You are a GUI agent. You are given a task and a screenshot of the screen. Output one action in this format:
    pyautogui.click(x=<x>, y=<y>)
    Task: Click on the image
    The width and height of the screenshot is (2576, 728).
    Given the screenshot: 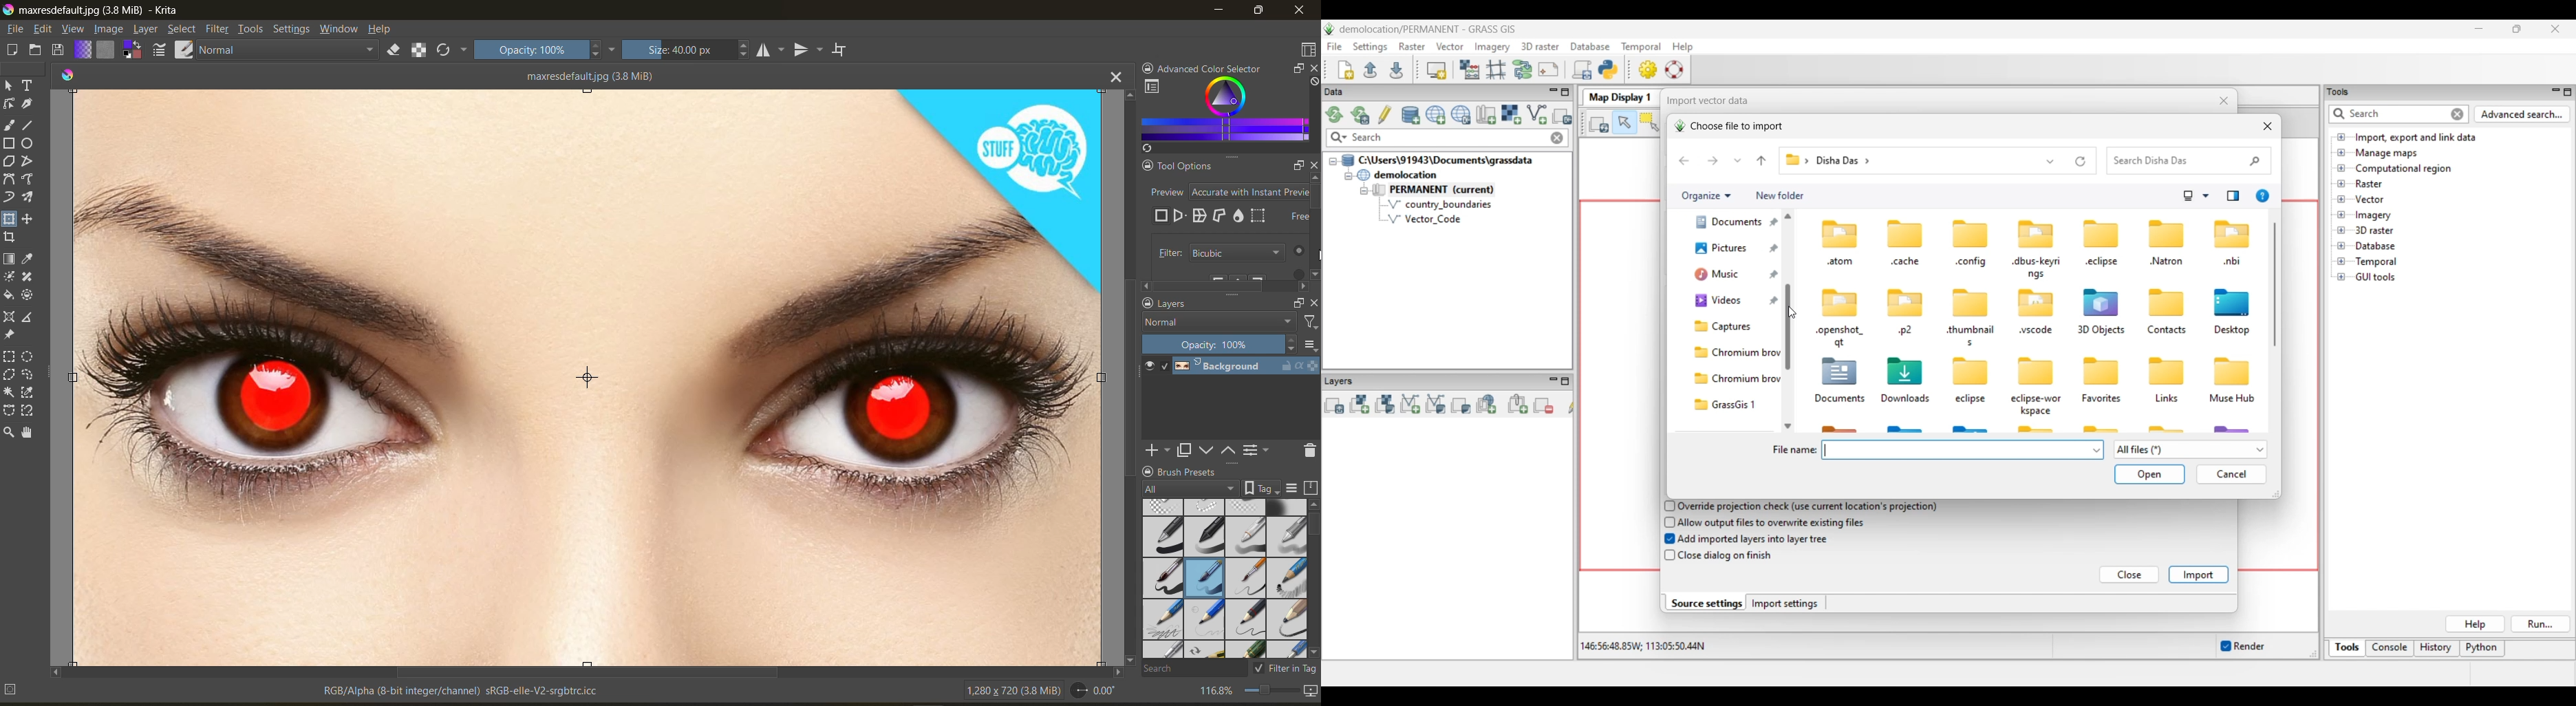 What is the action you would take?
    pyautogui.click(x=110, y=29)
    